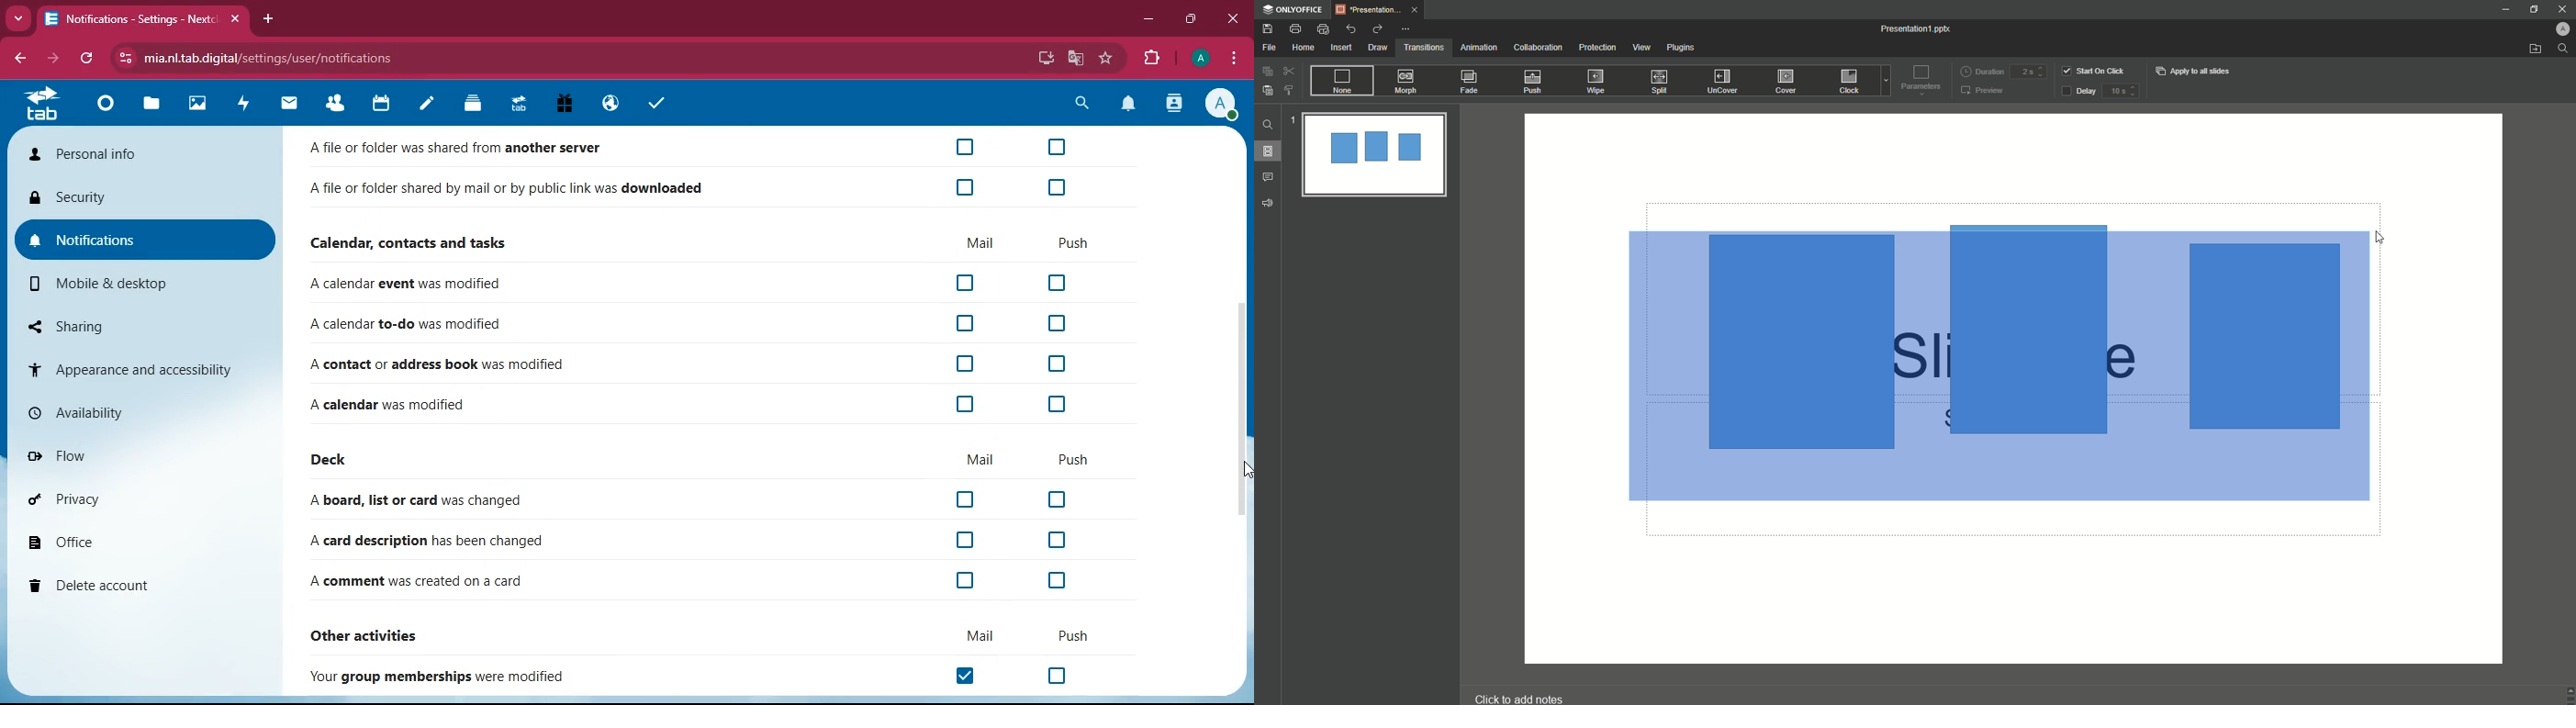 The image size is (2576, 728). I want to click on activity, so click(245, 103).